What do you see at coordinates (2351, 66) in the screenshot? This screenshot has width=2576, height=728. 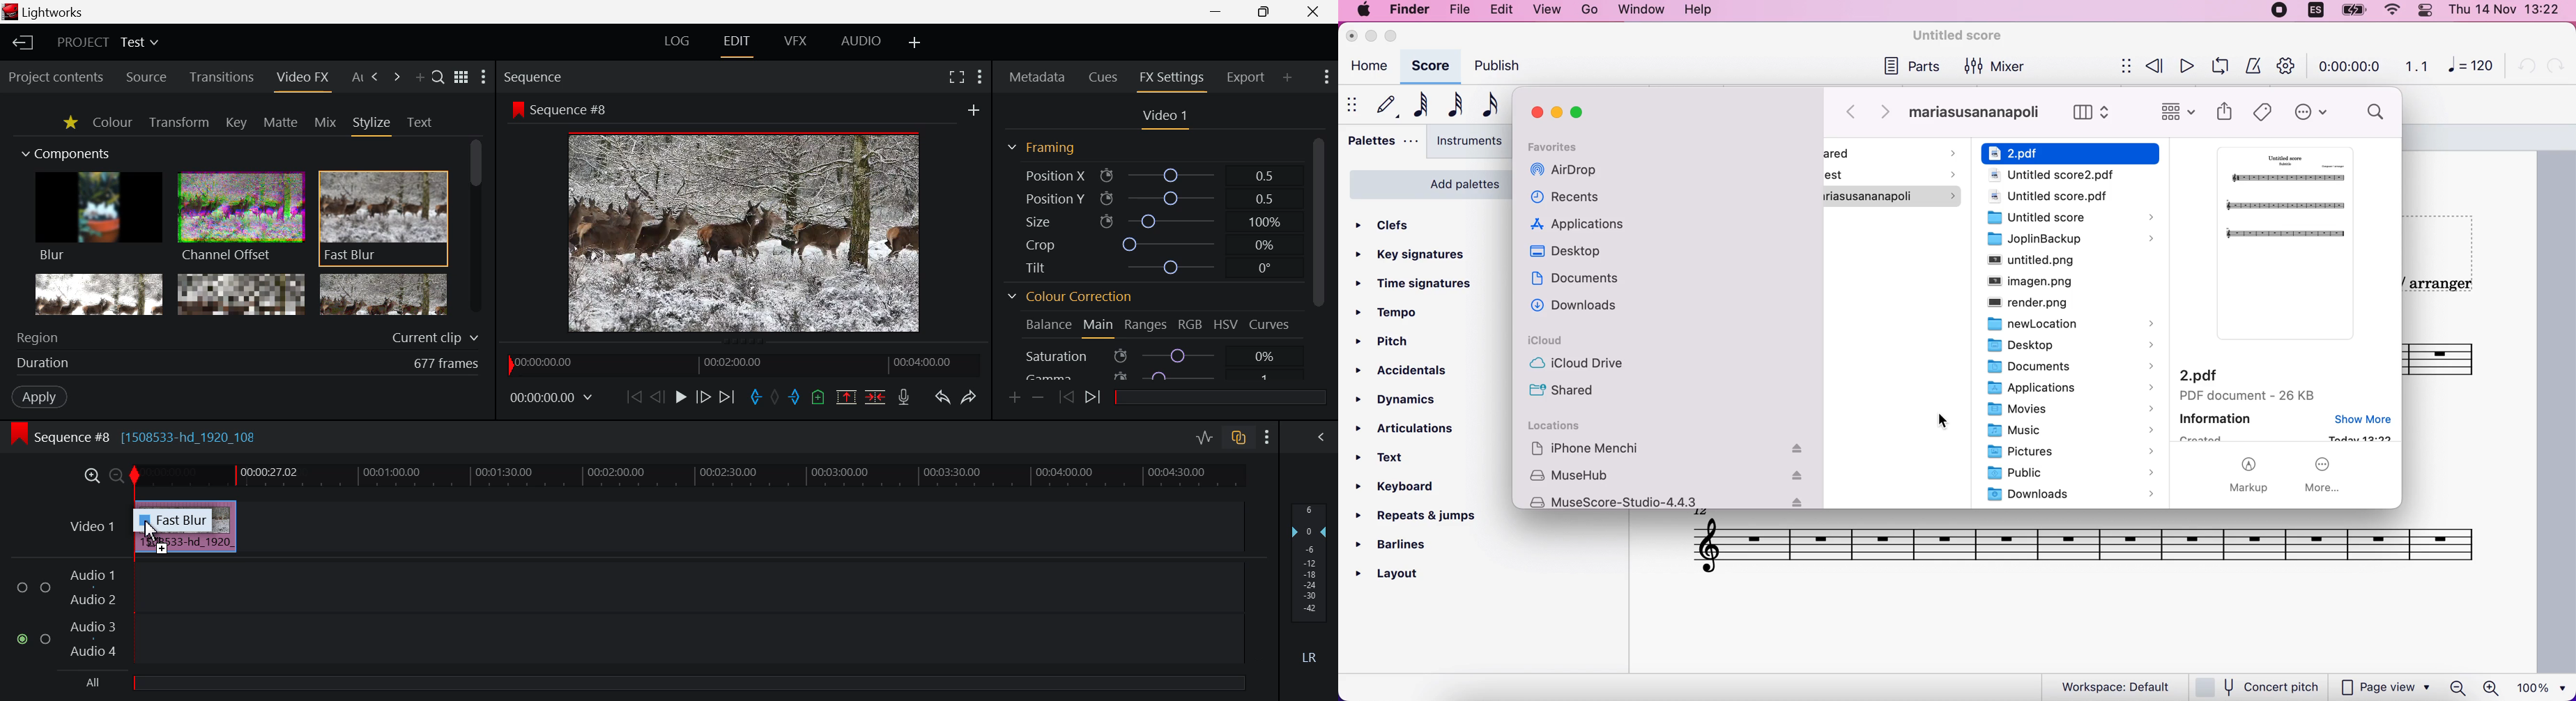 I see `time` at bounding box center [2351, 66].